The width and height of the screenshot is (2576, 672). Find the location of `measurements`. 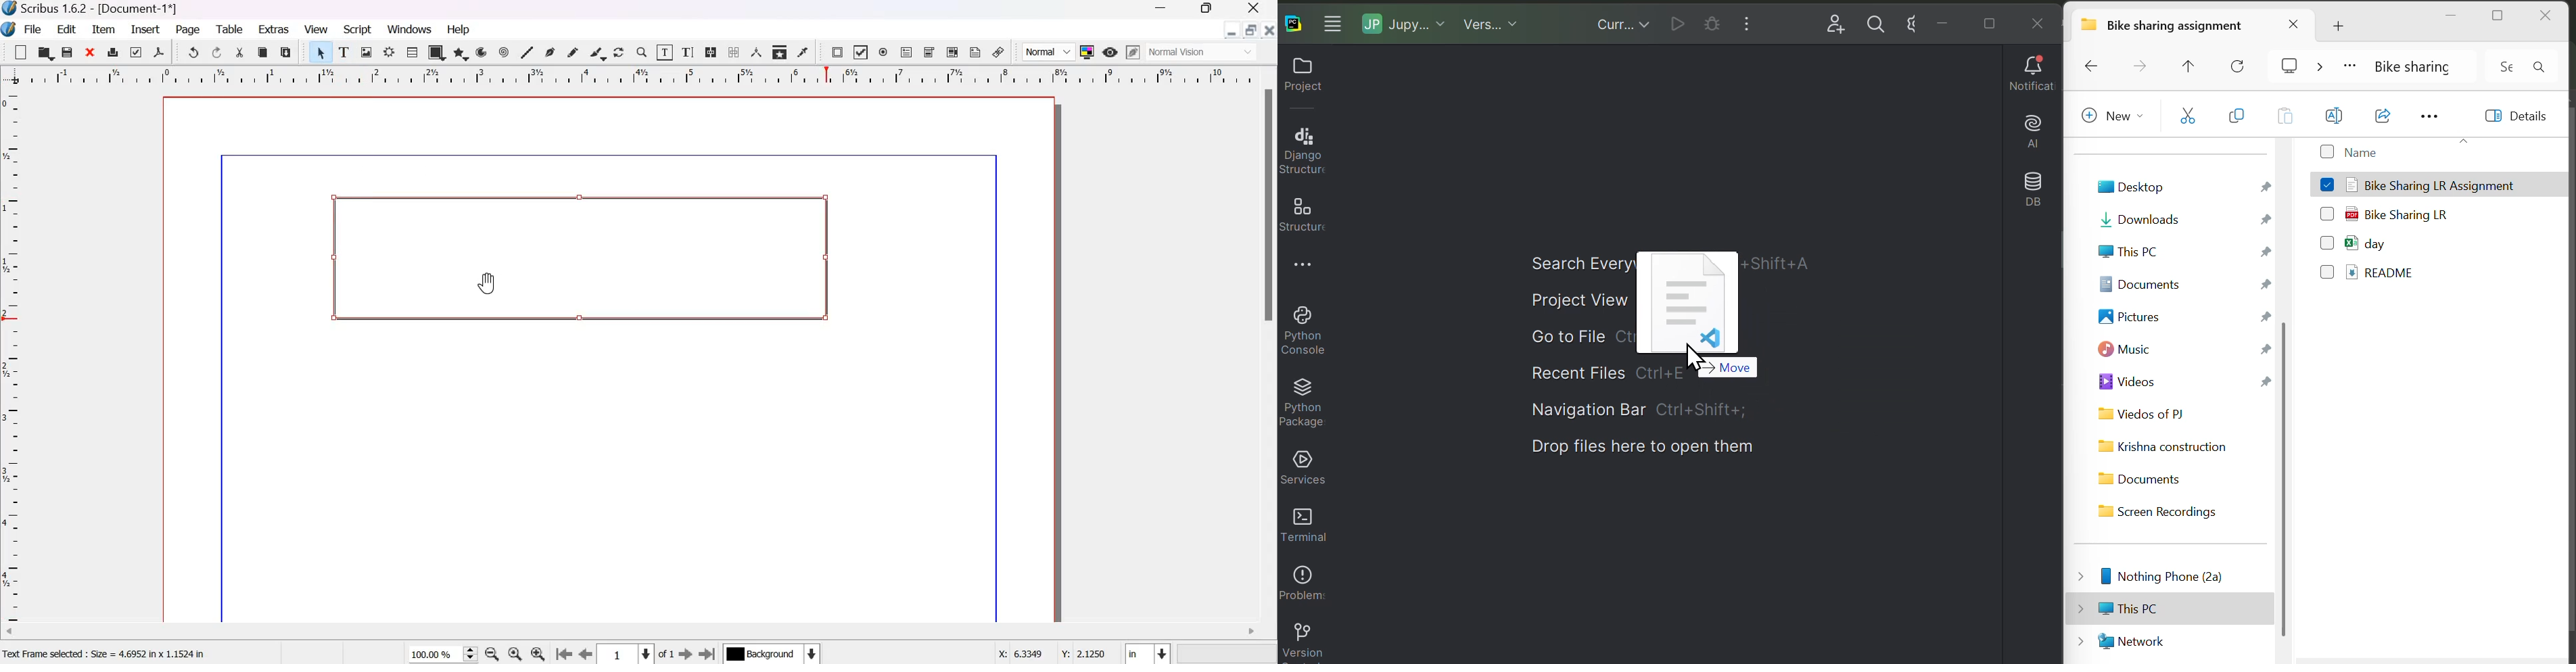

measurements is located at coordinates (757, 52).